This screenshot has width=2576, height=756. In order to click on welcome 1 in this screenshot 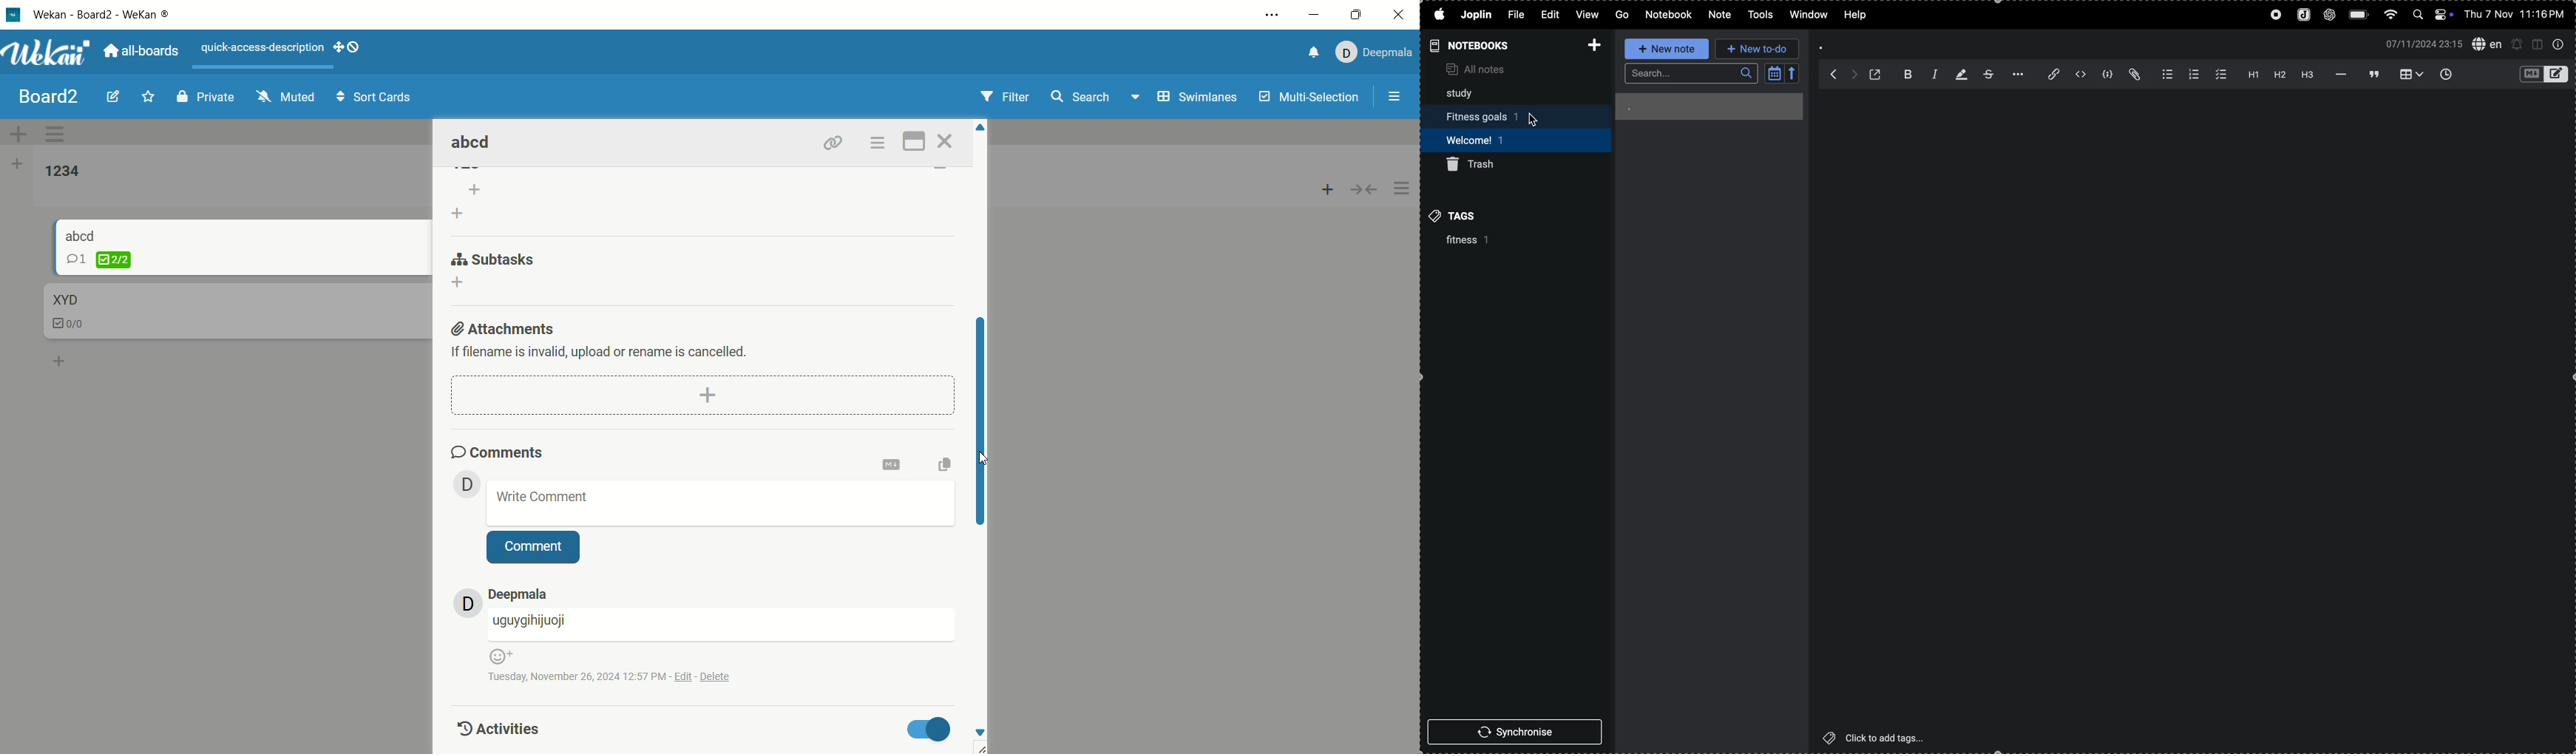, I will do `click(1510, 140)`.